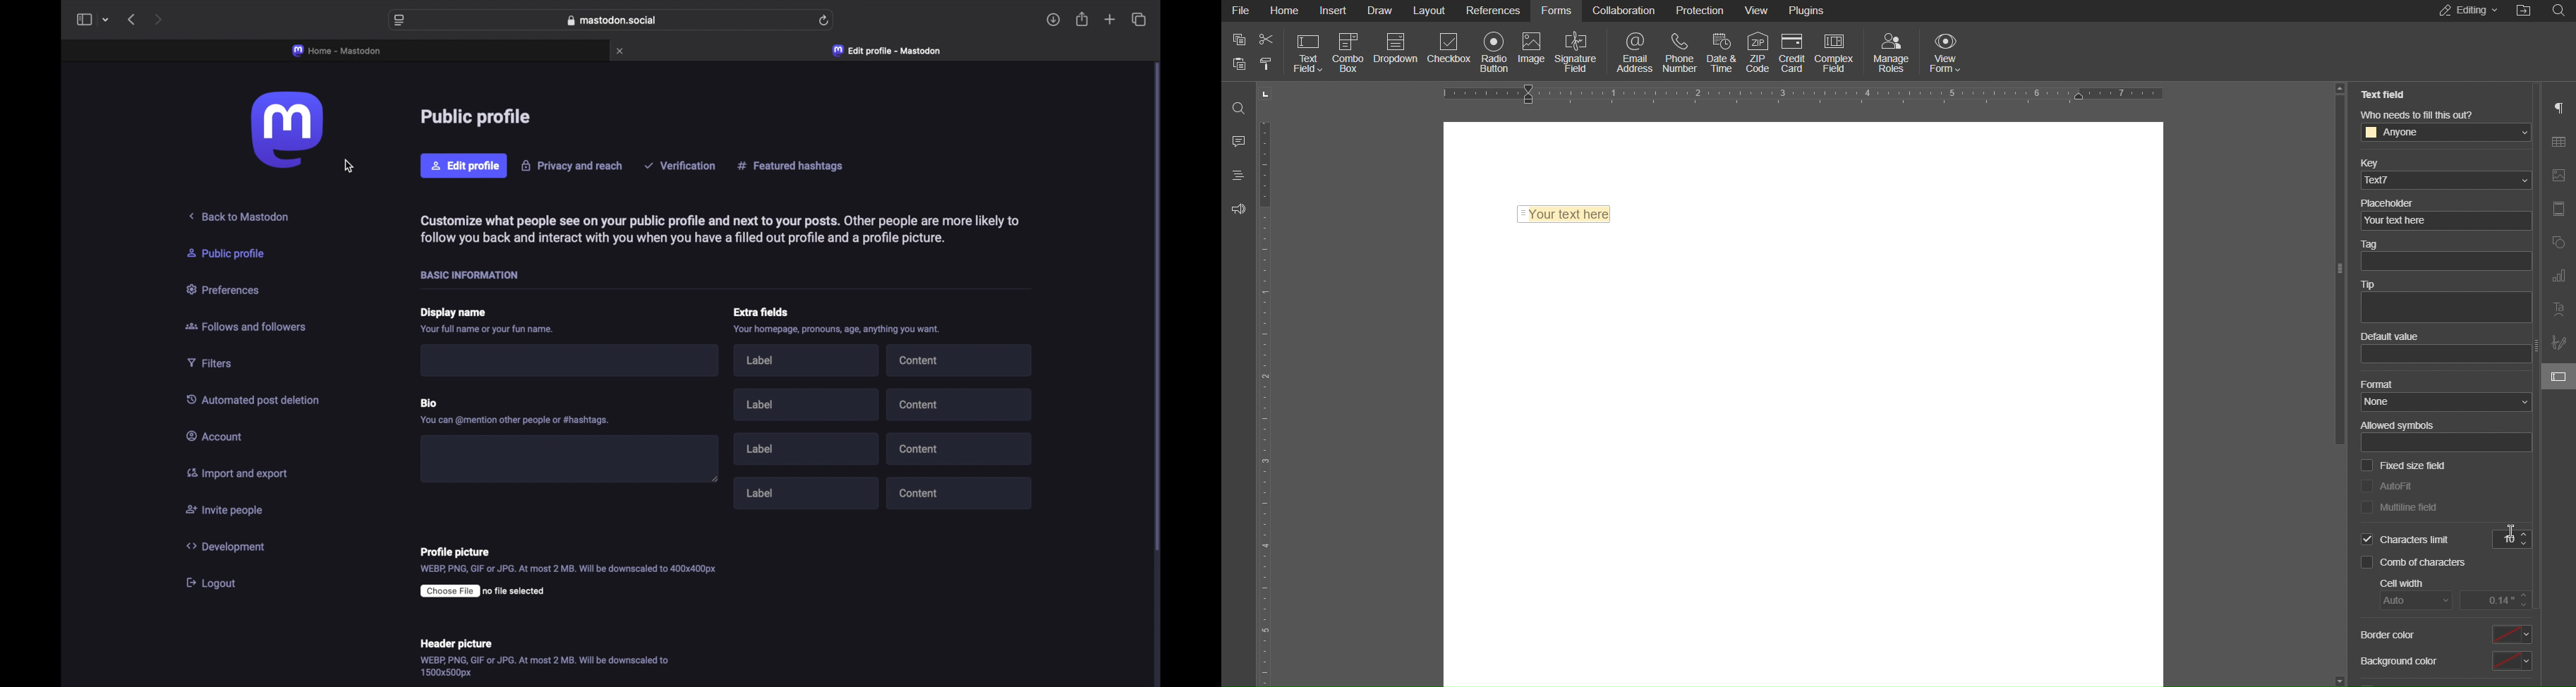  I want to click on Table Settings, so click(2559, 142).